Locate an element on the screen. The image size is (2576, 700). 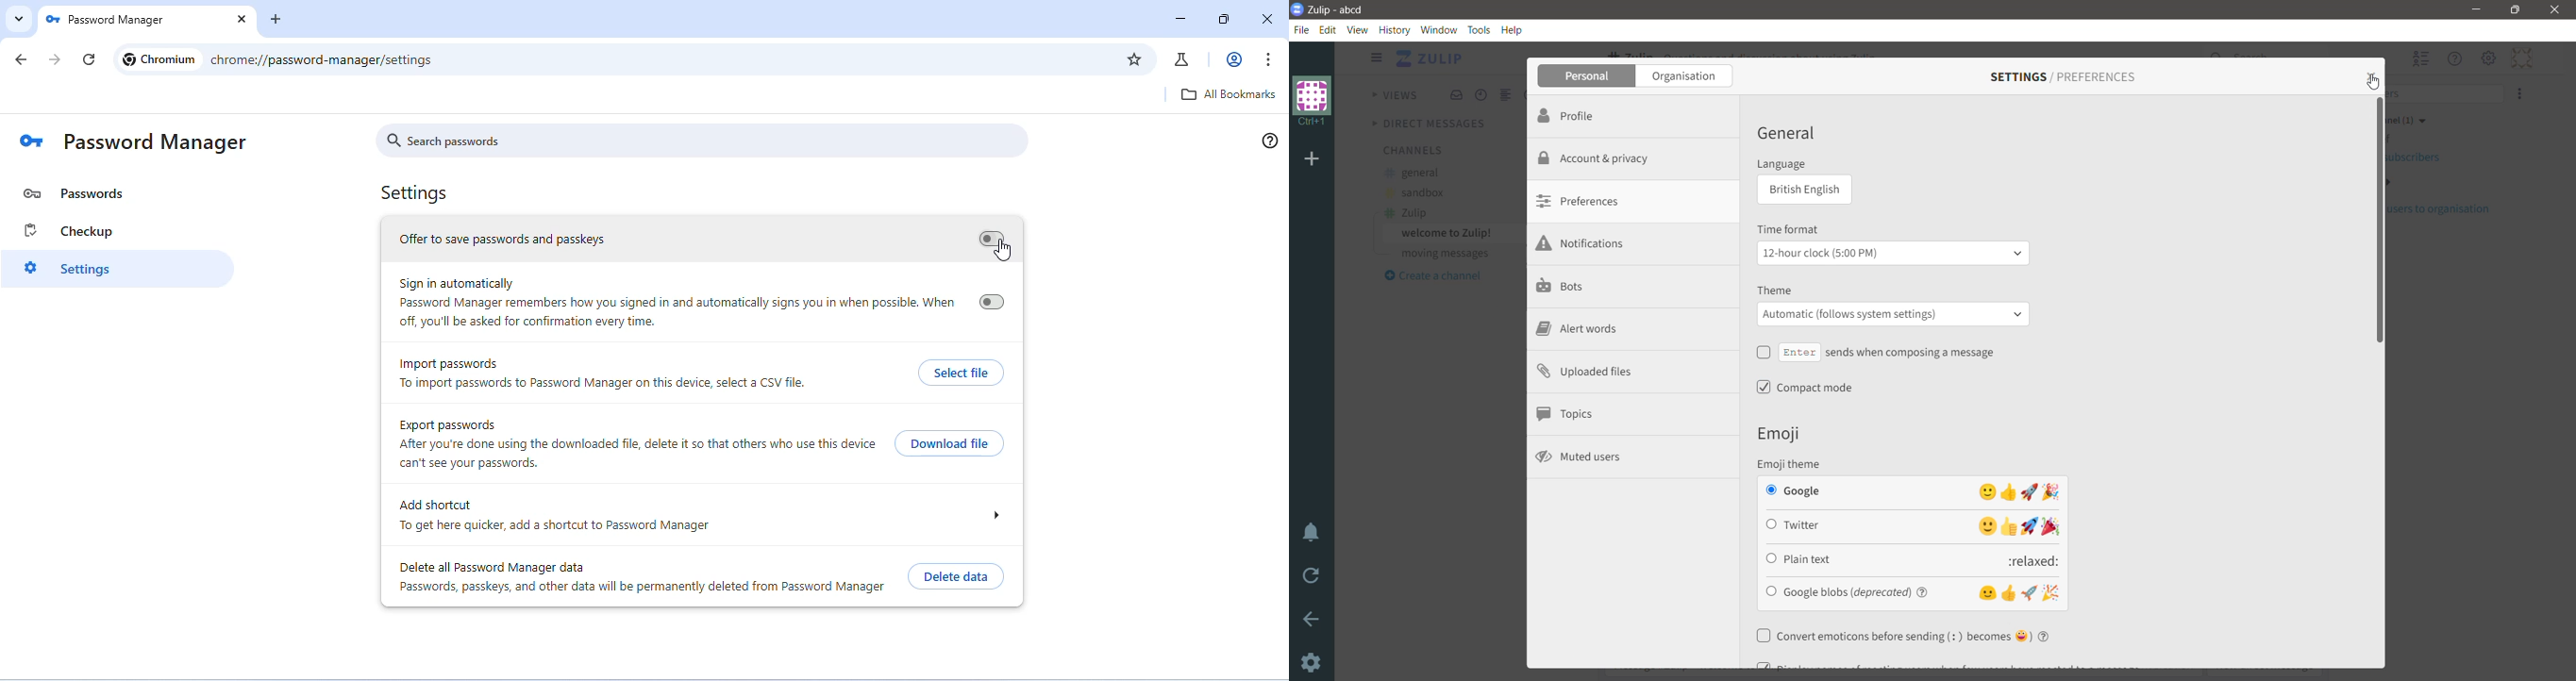
Enter sends when composing a message is located at coordinates (1894, 351).